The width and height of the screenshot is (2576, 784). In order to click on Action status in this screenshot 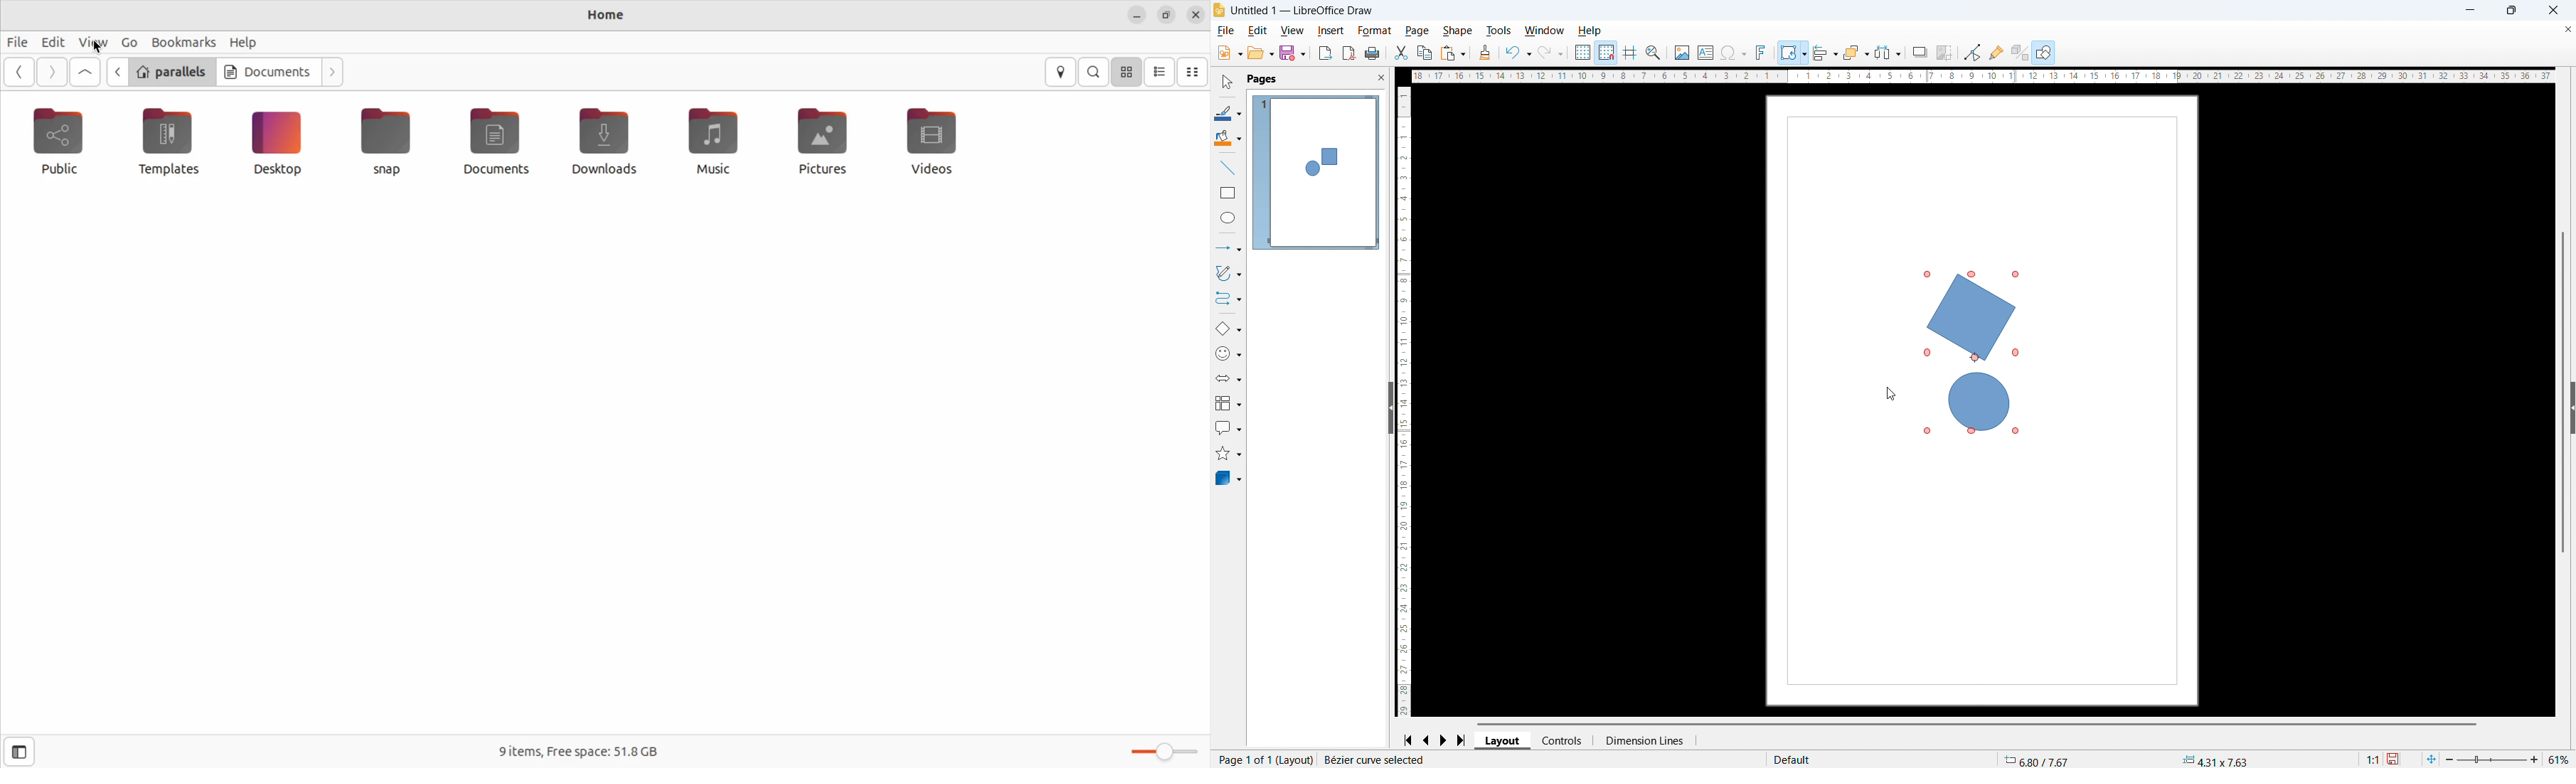, I will do `click(1389, 759)`.